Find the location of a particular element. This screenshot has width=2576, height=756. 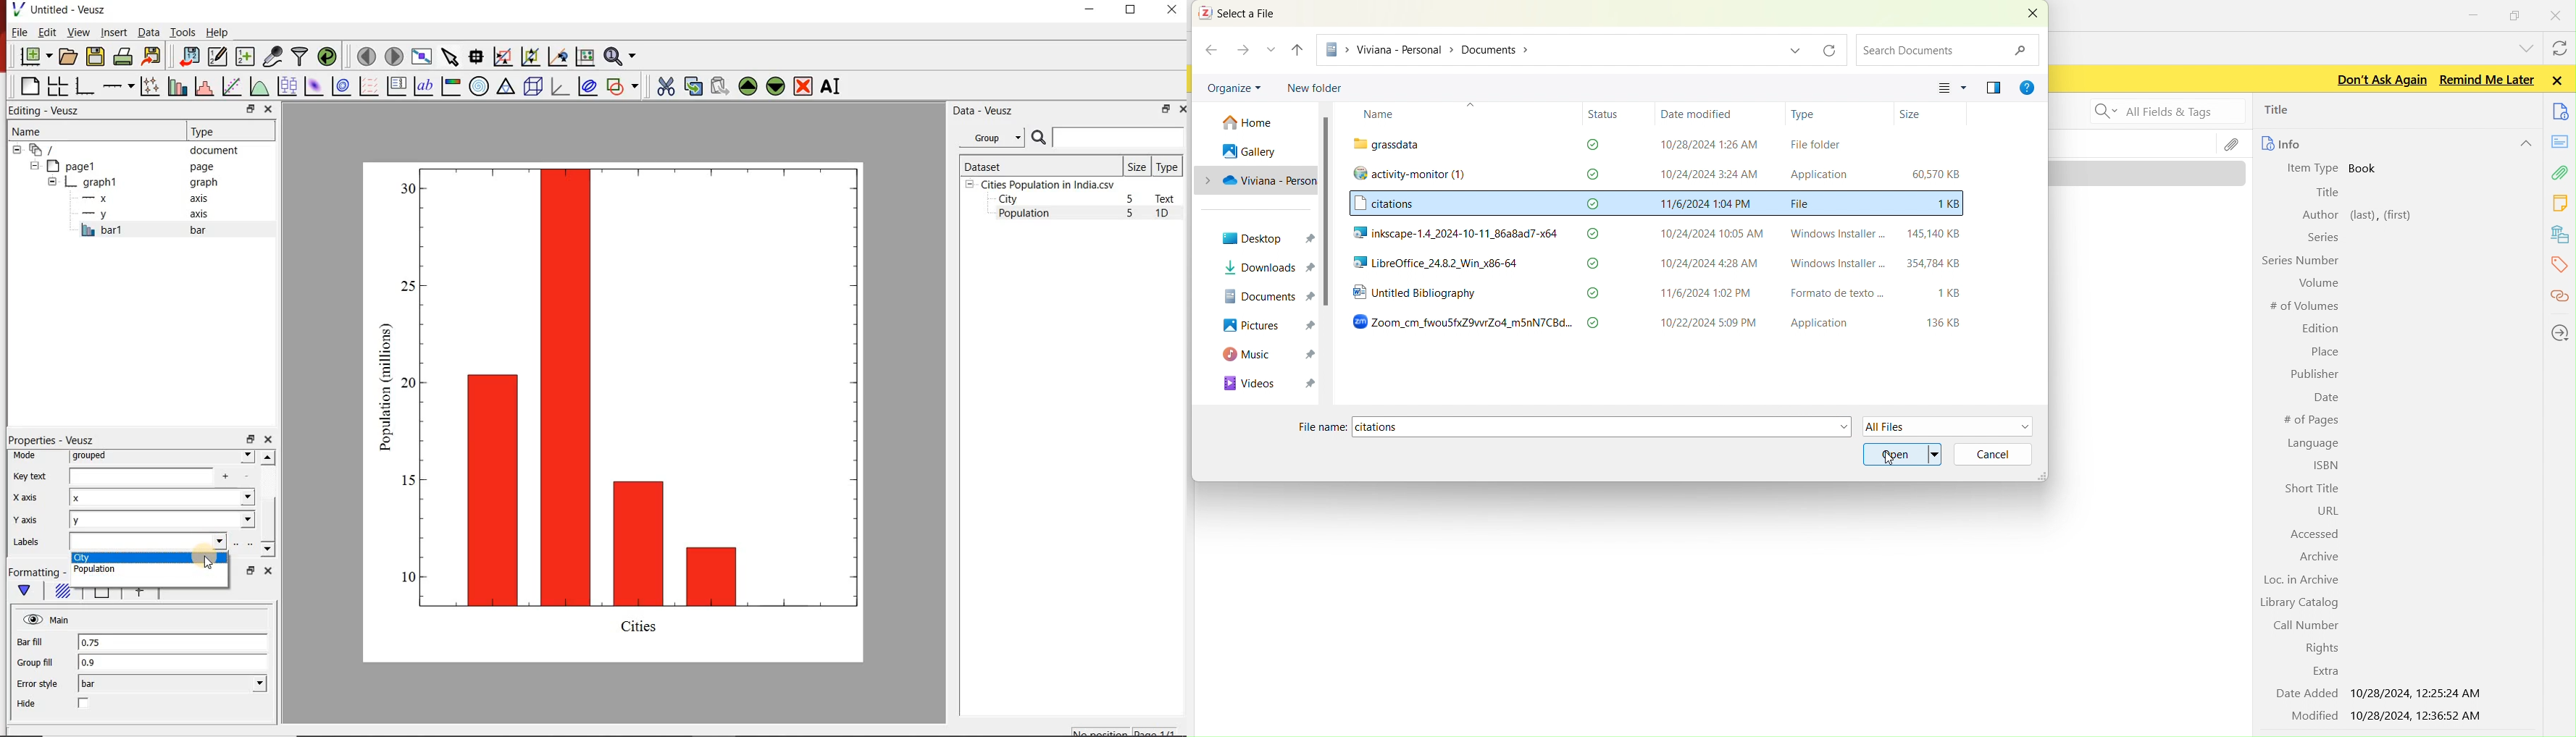

Name is located at coordinates (1376, 114).